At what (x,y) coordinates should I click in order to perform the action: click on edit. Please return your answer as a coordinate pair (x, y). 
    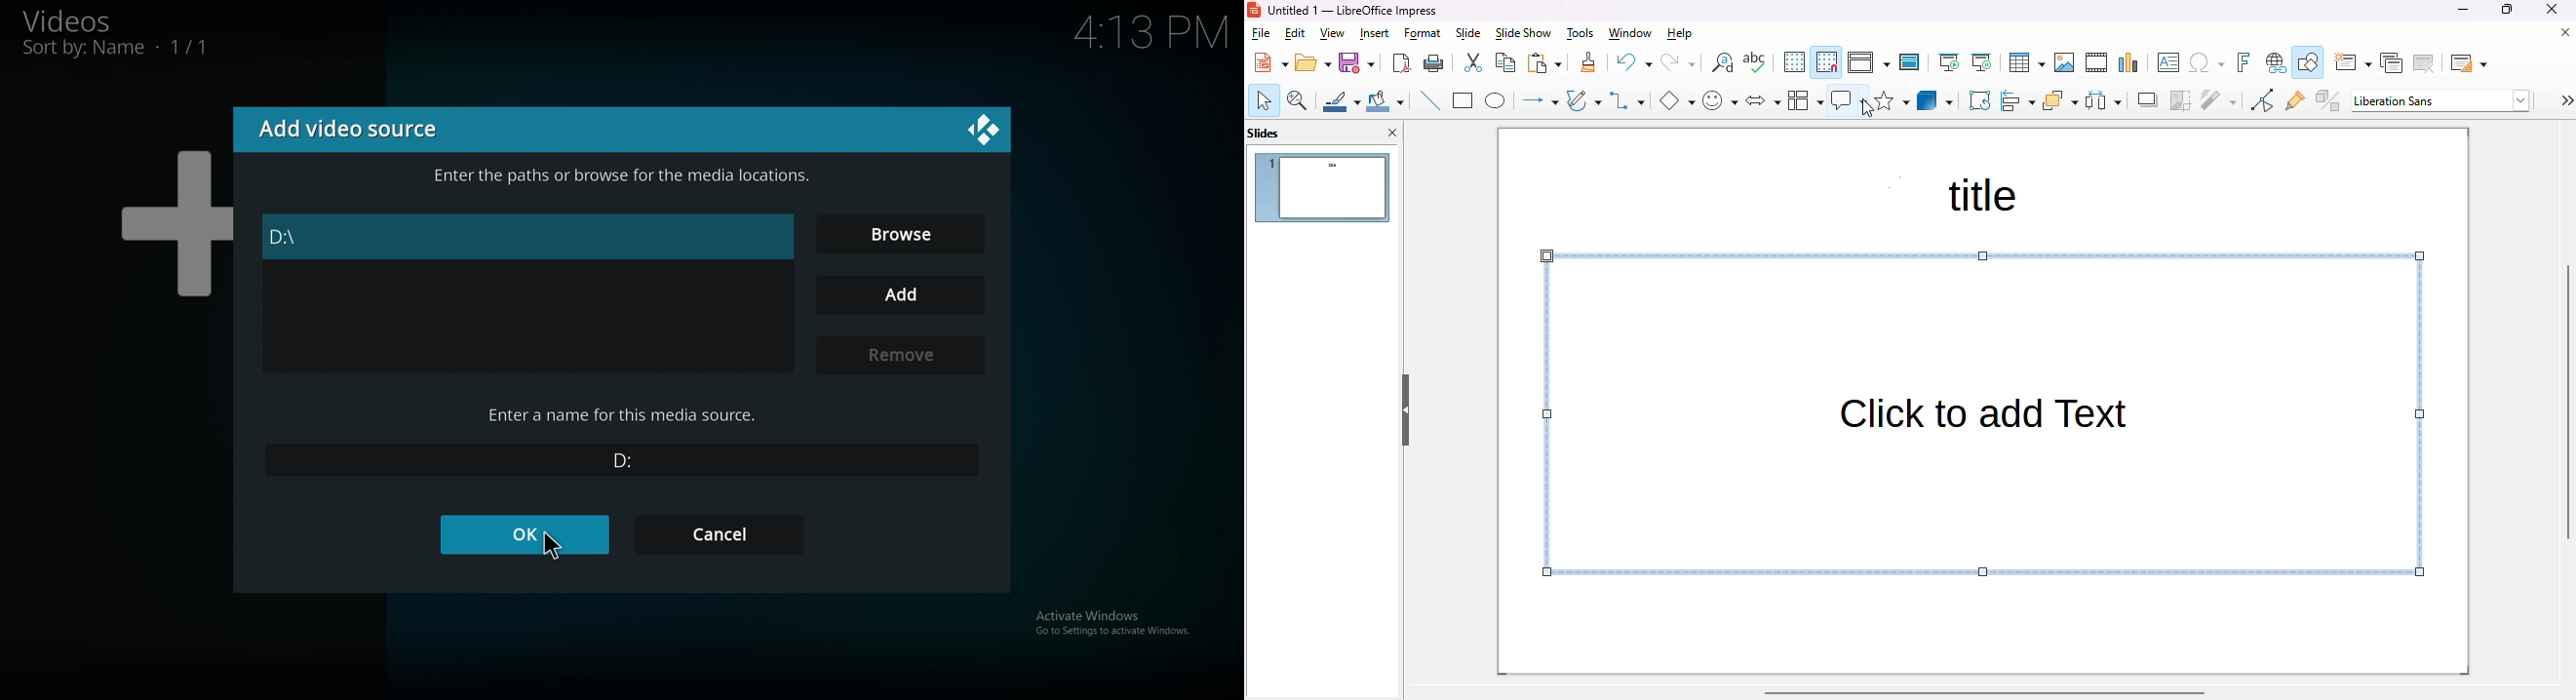
    Looking at the image, I should click on (1296, 33).